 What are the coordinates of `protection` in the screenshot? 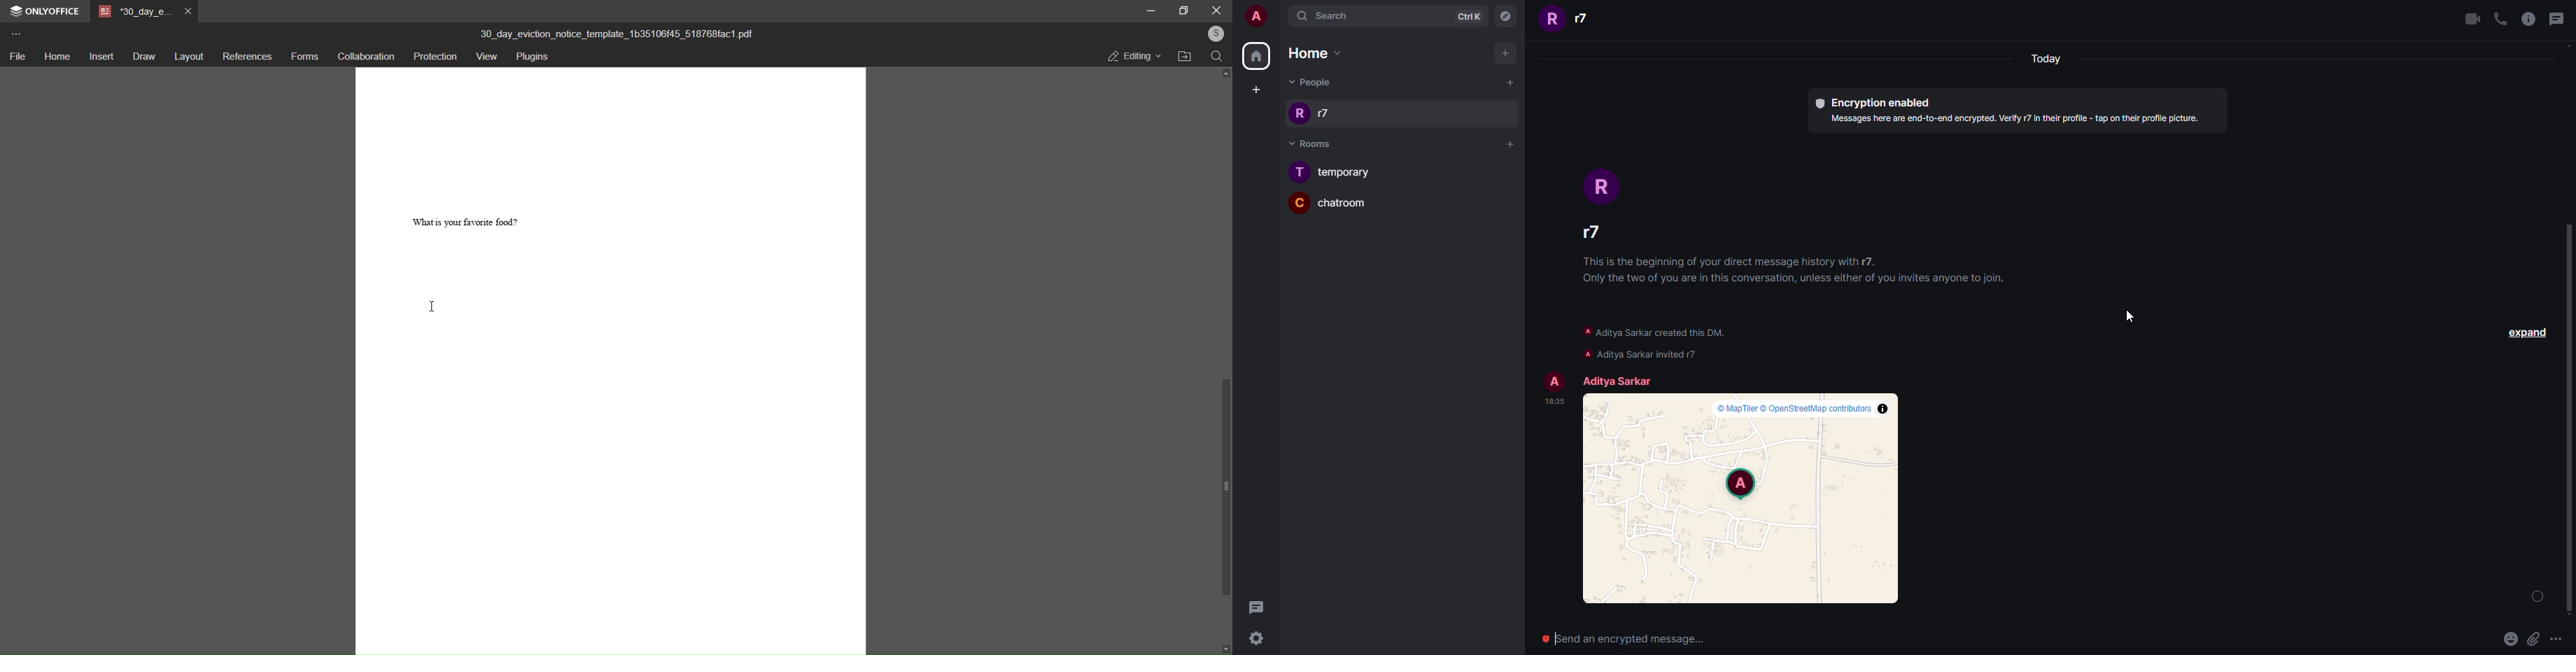 It's located at (433, 57).